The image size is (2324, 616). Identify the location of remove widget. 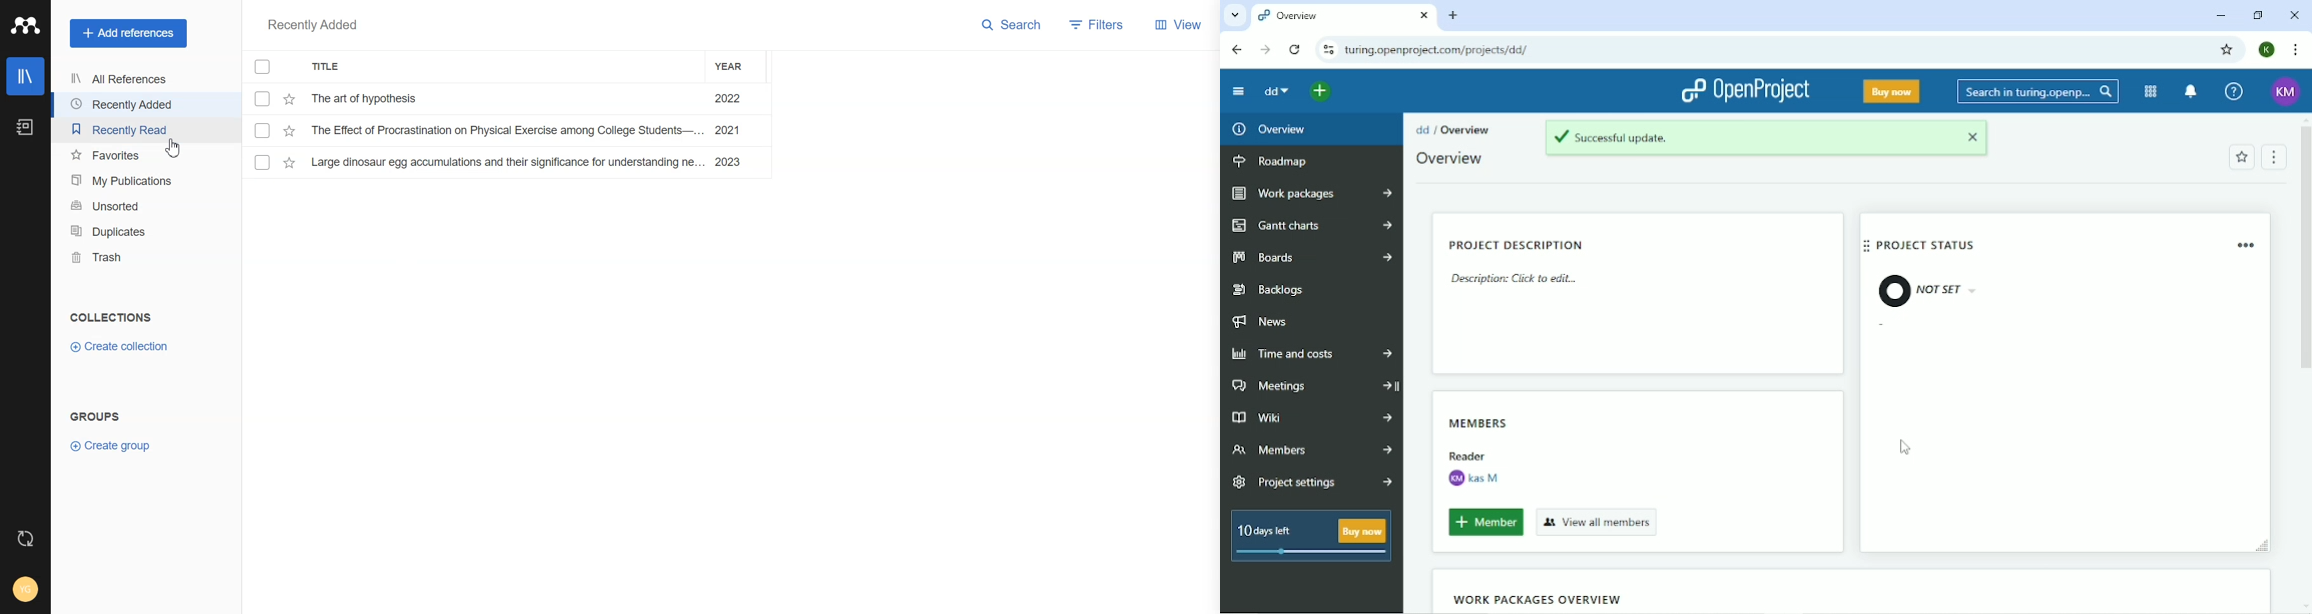
(2249, 245).